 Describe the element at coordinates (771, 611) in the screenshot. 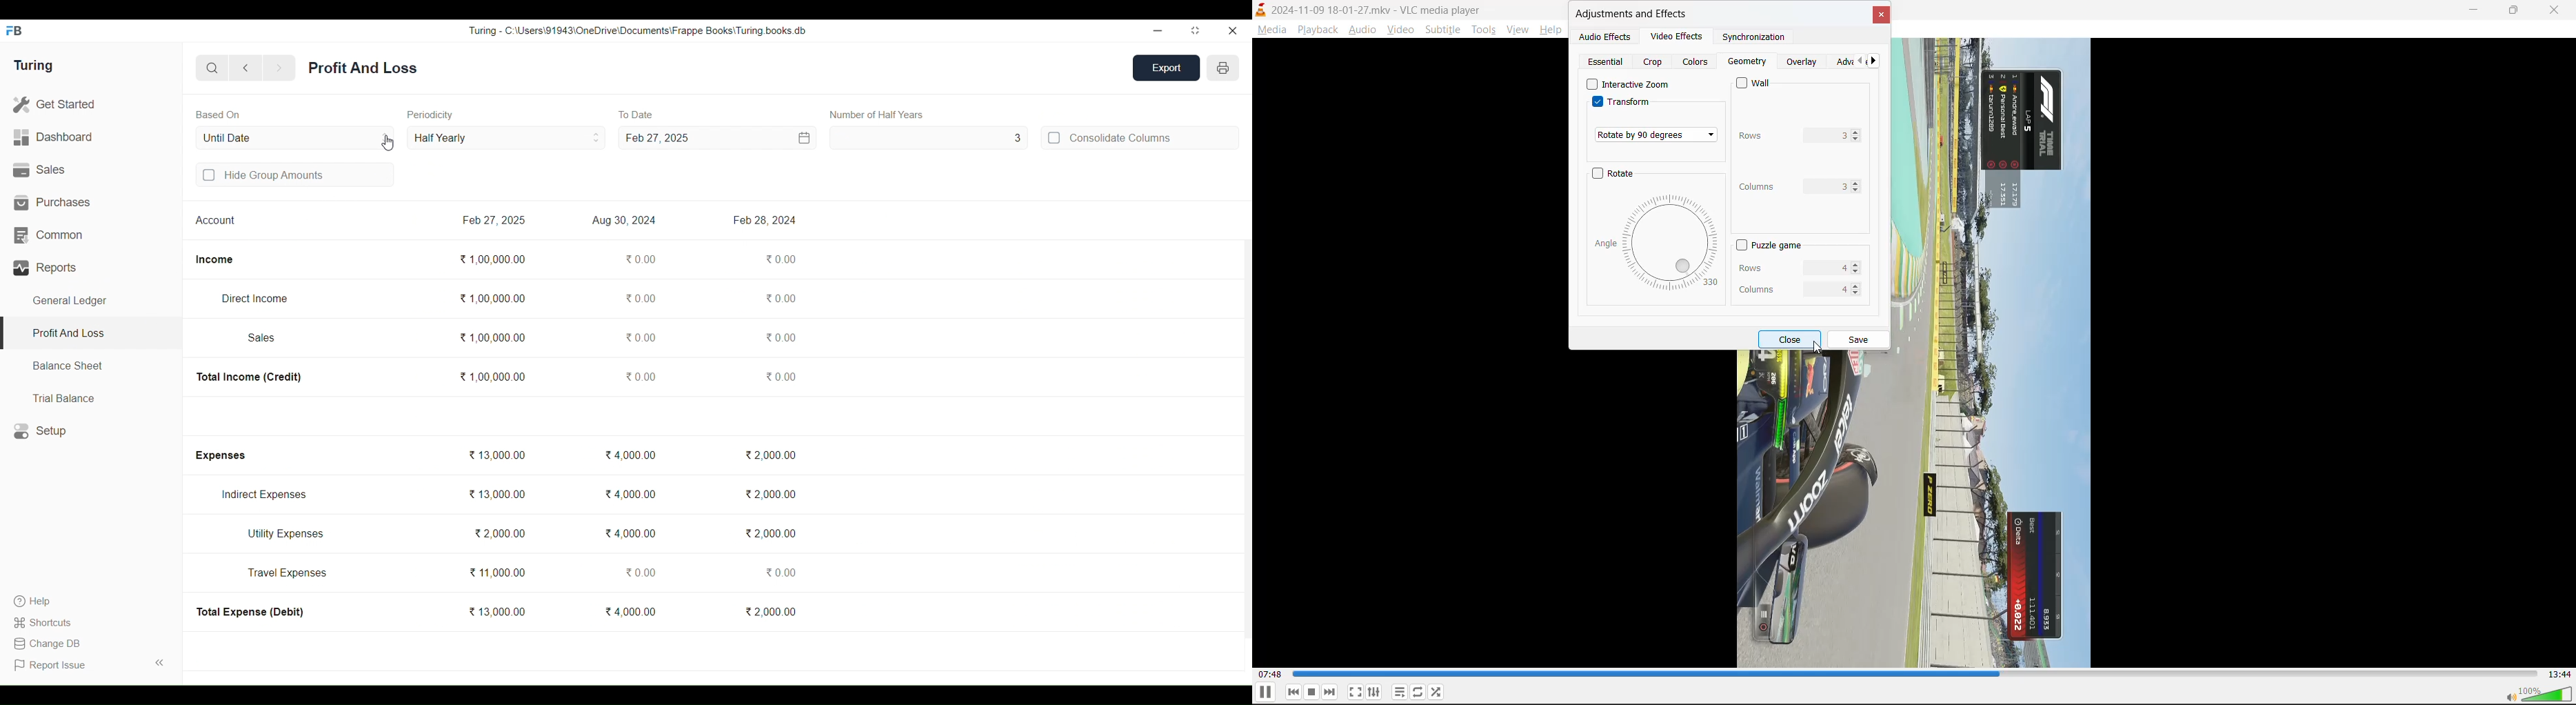

I see `2,000.00` at that location.